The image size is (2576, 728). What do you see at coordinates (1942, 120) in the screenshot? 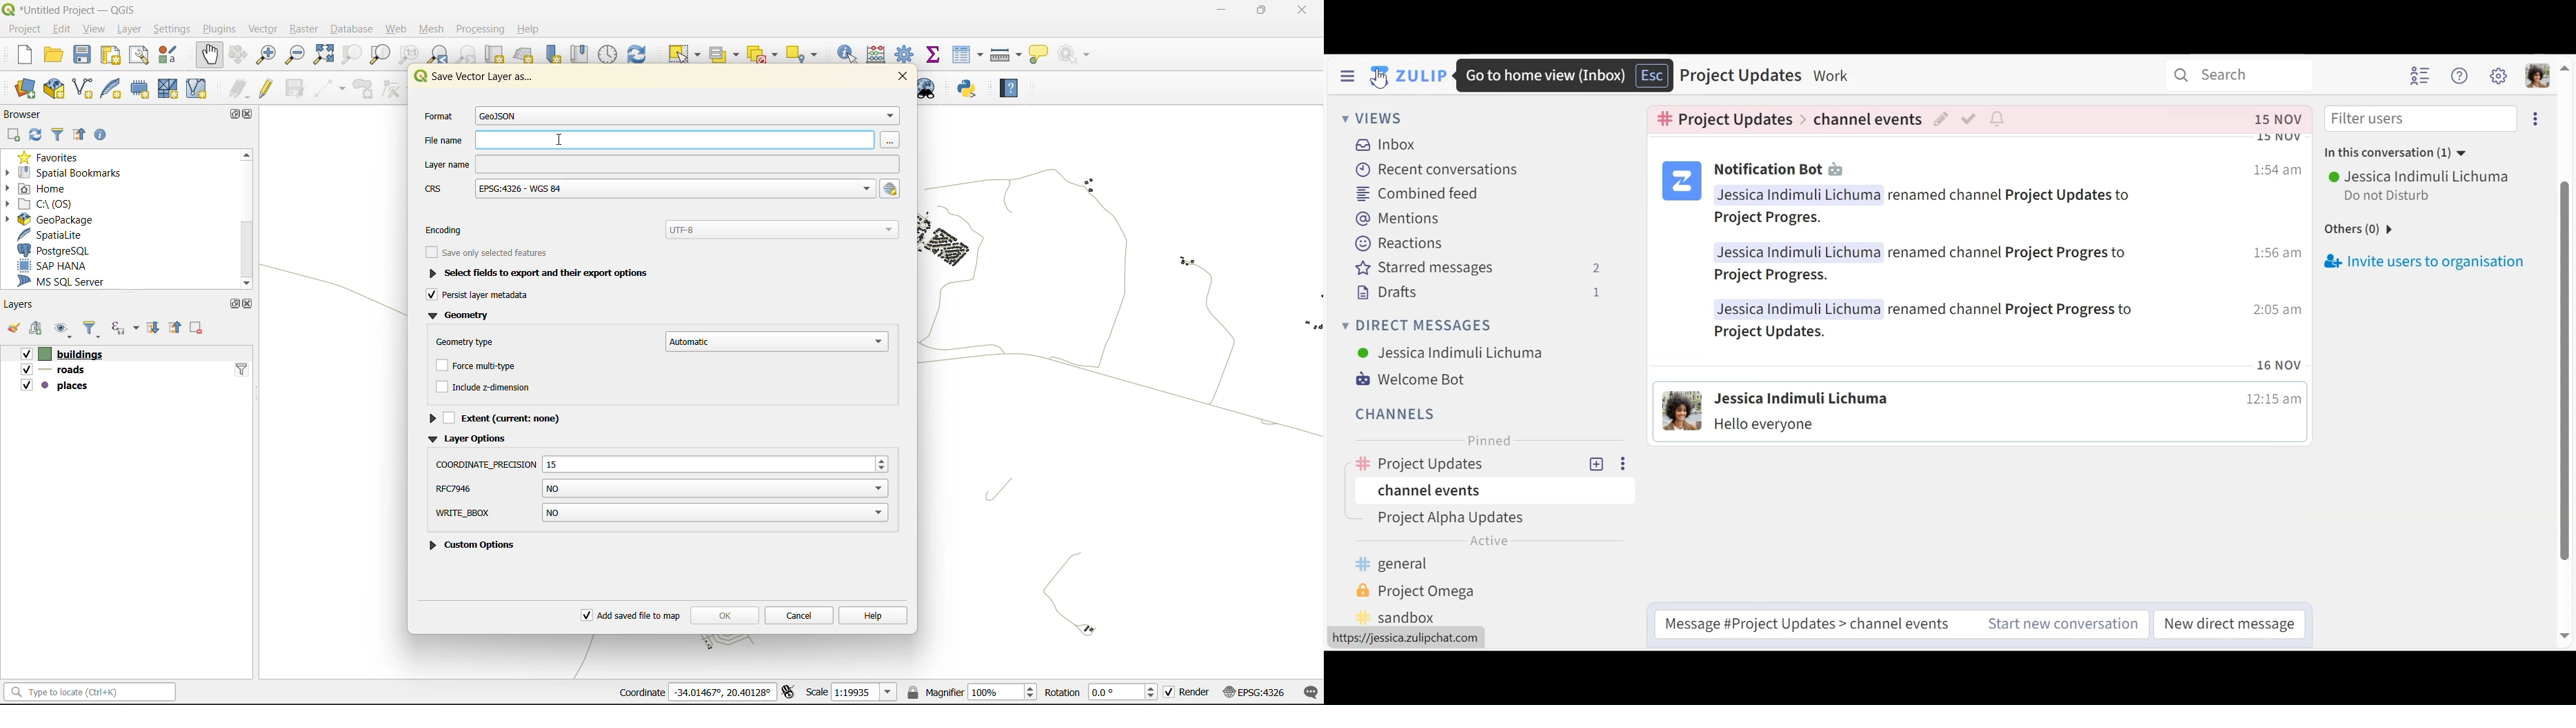
I see `Edit` at bounding box center [1942, 120].